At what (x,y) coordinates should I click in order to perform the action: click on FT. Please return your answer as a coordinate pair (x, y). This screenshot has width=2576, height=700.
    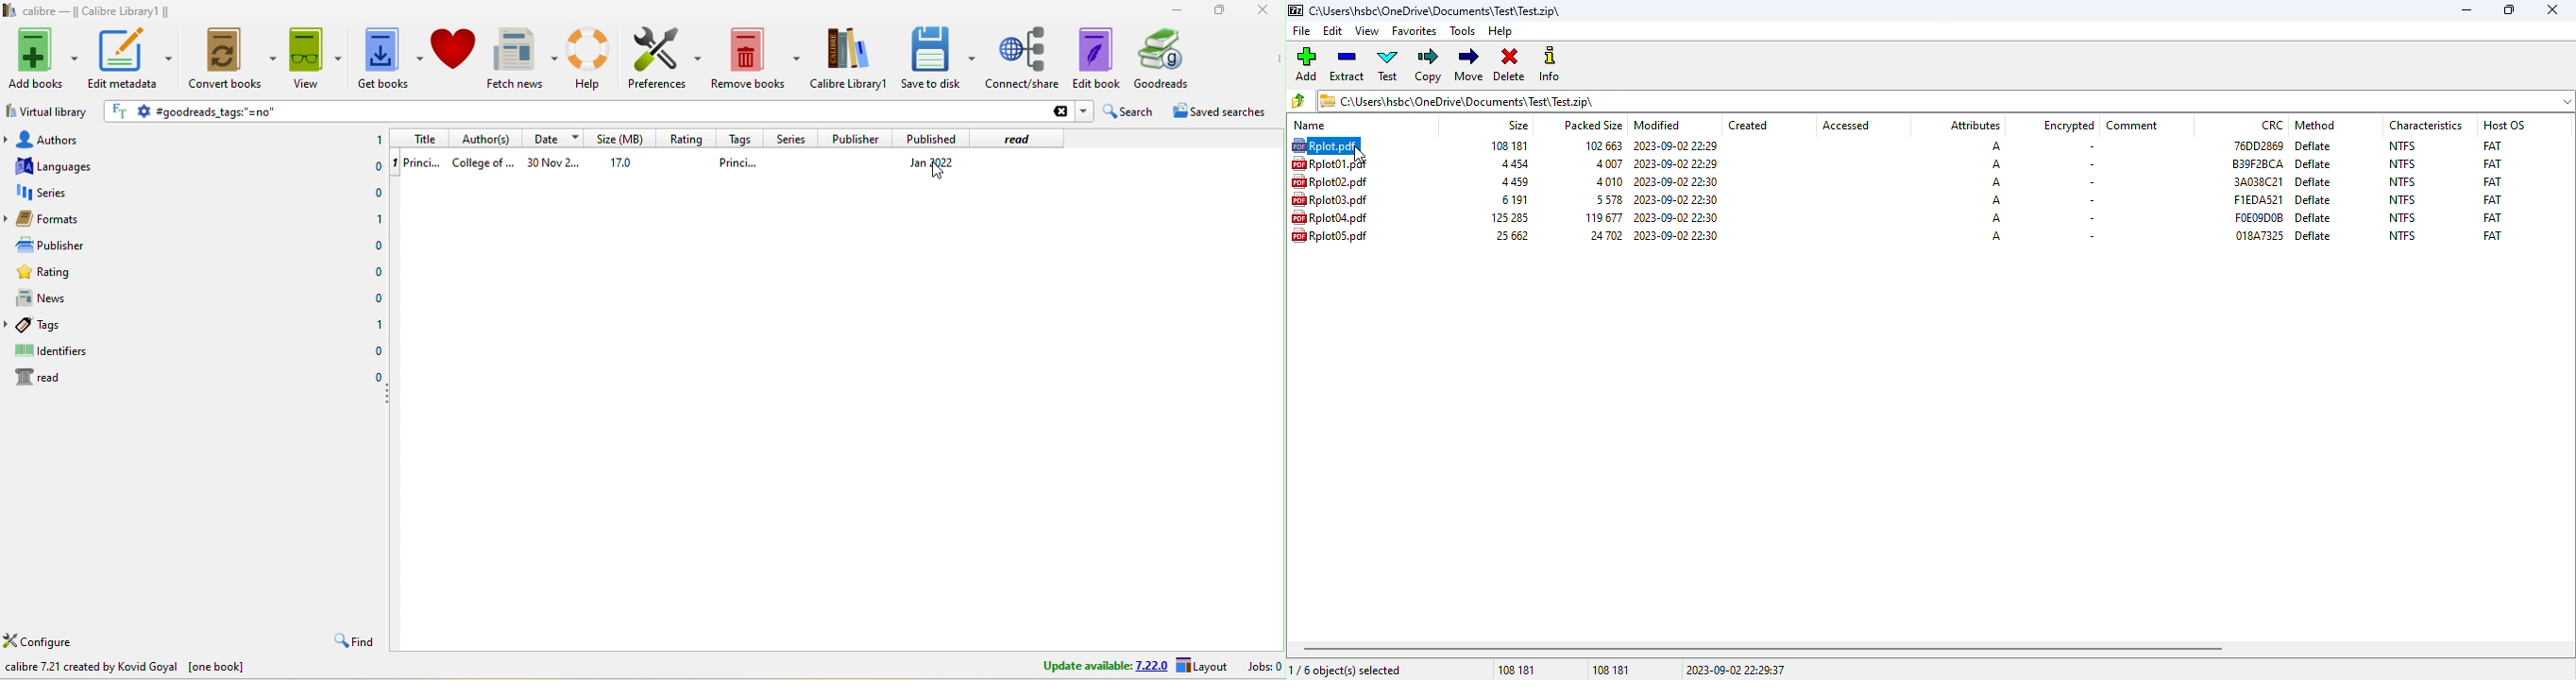
    Looking at the image, I should click on (121, 111).